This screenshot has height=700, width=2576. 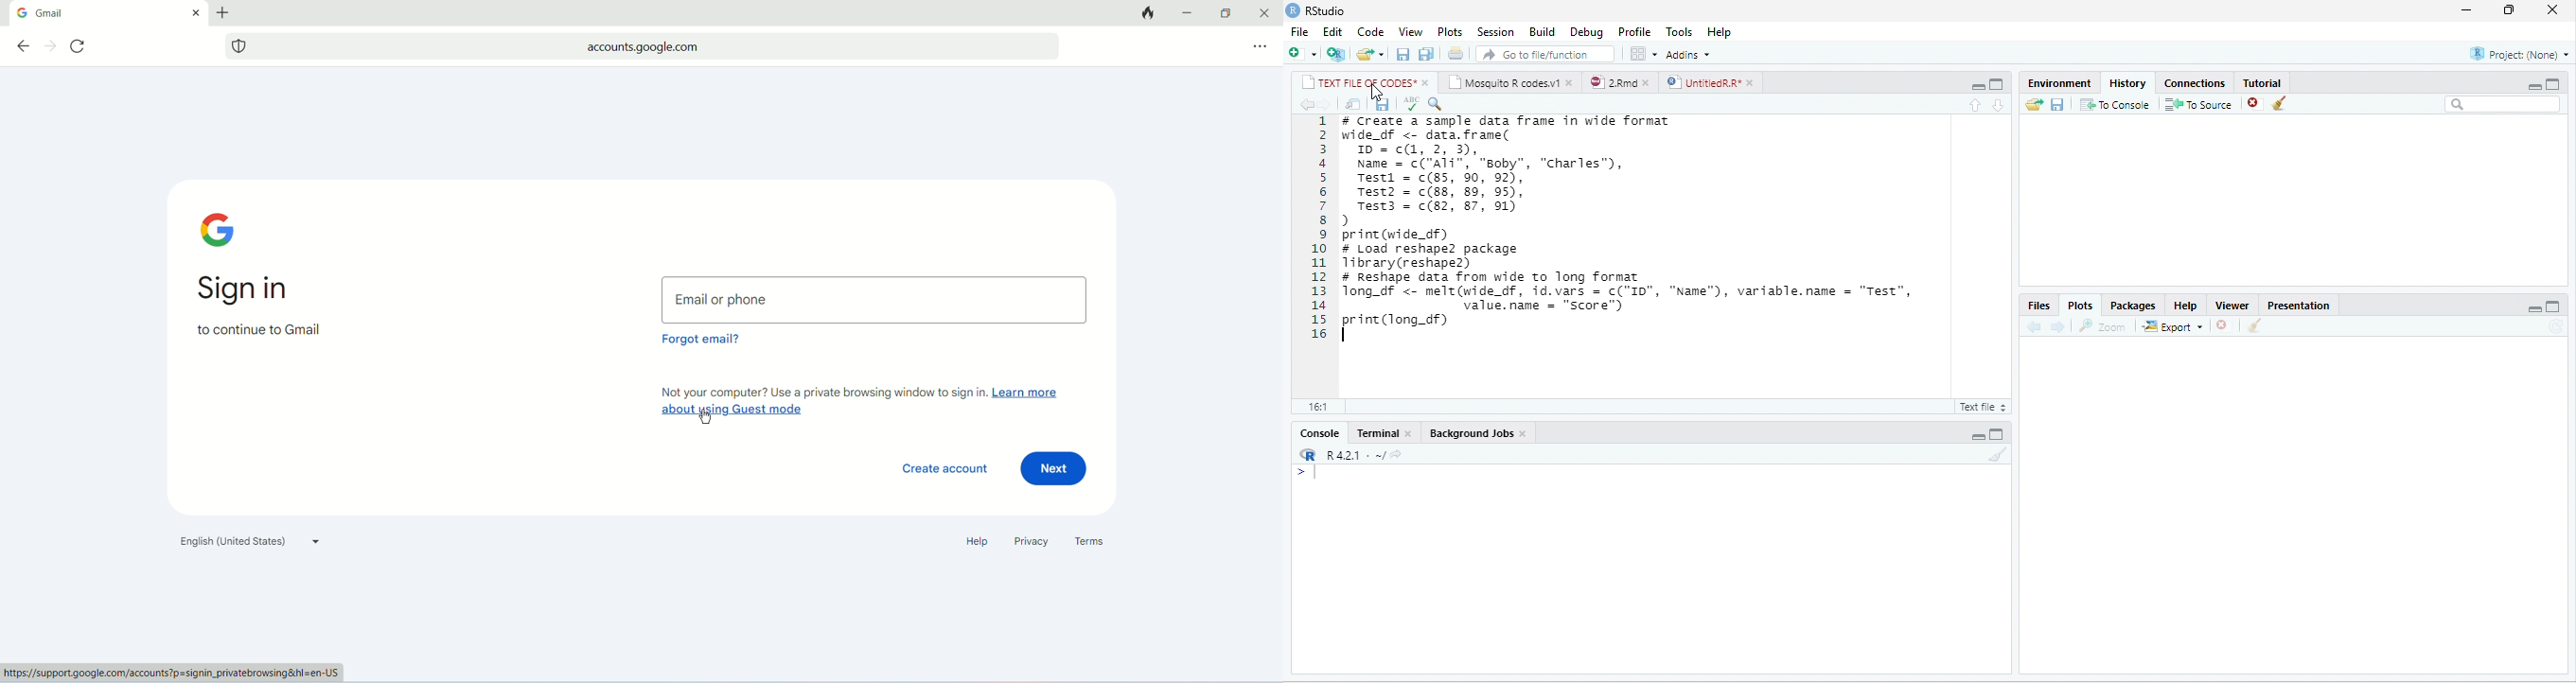 What do you see at coordinates (2127, 83) in the screenshot?
I see `History` at bounding box center [2127, 83].